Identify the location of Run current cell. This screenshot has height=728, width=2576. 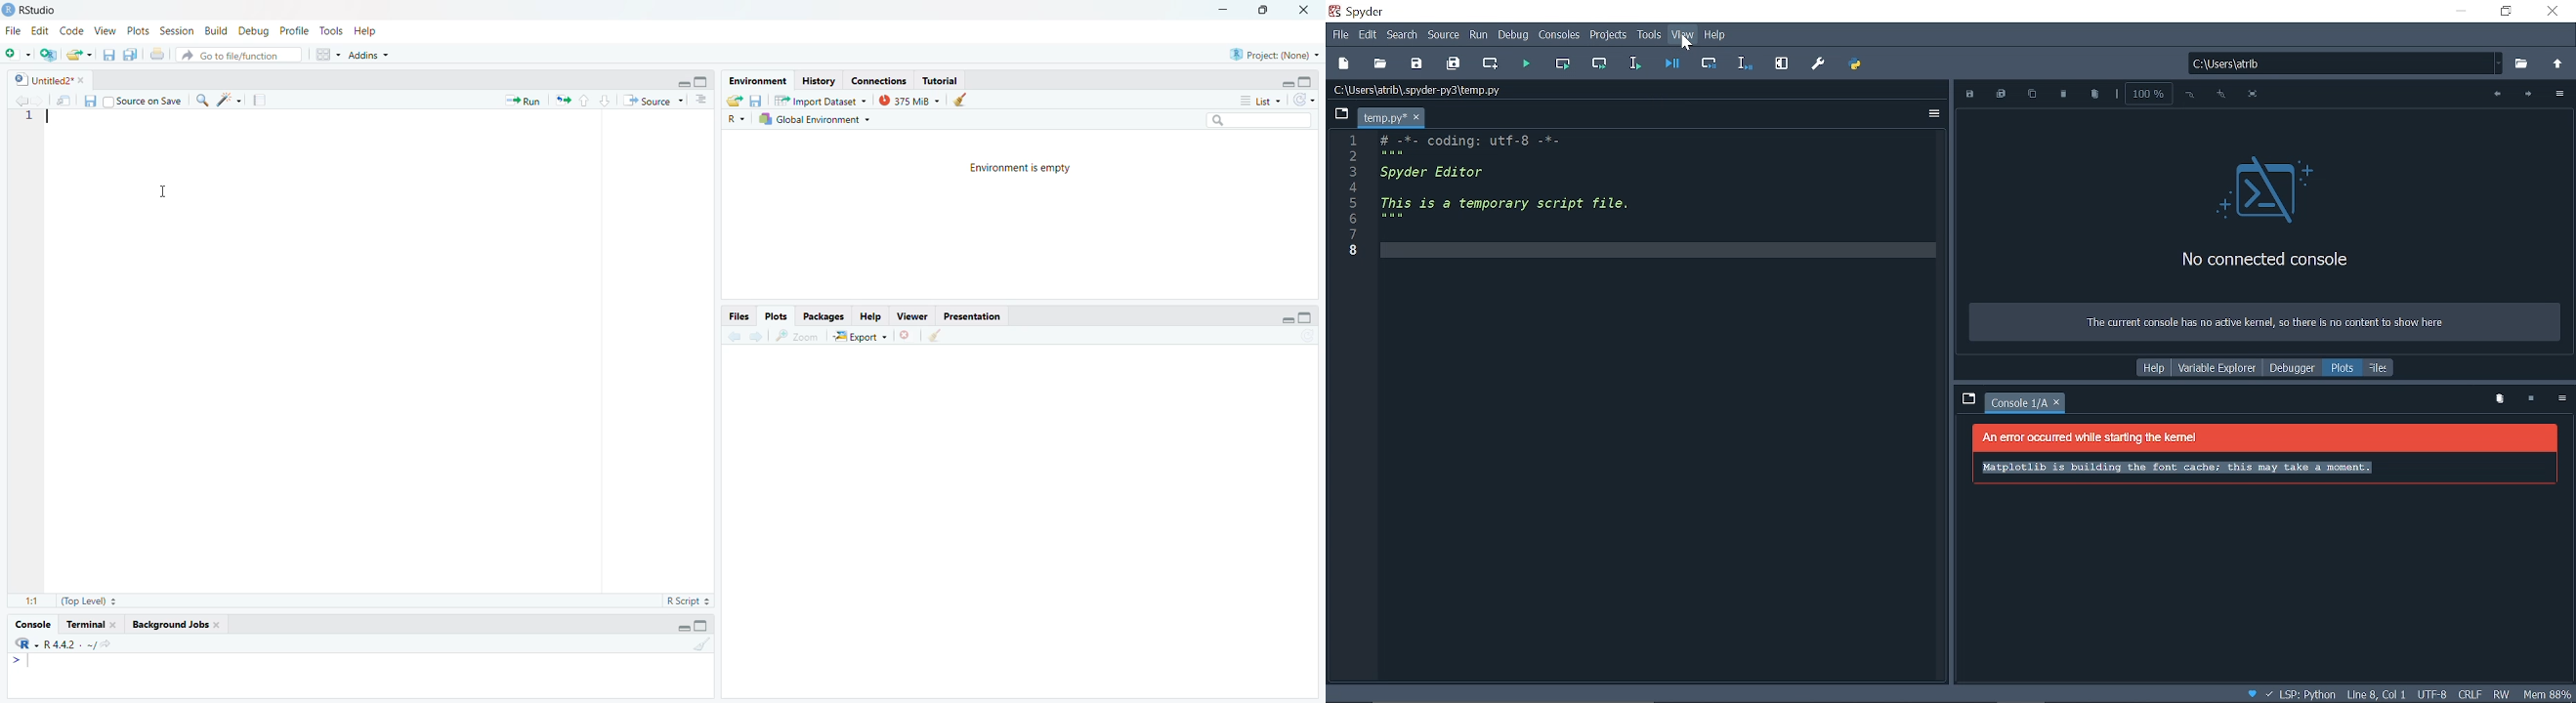
(1566, 63).